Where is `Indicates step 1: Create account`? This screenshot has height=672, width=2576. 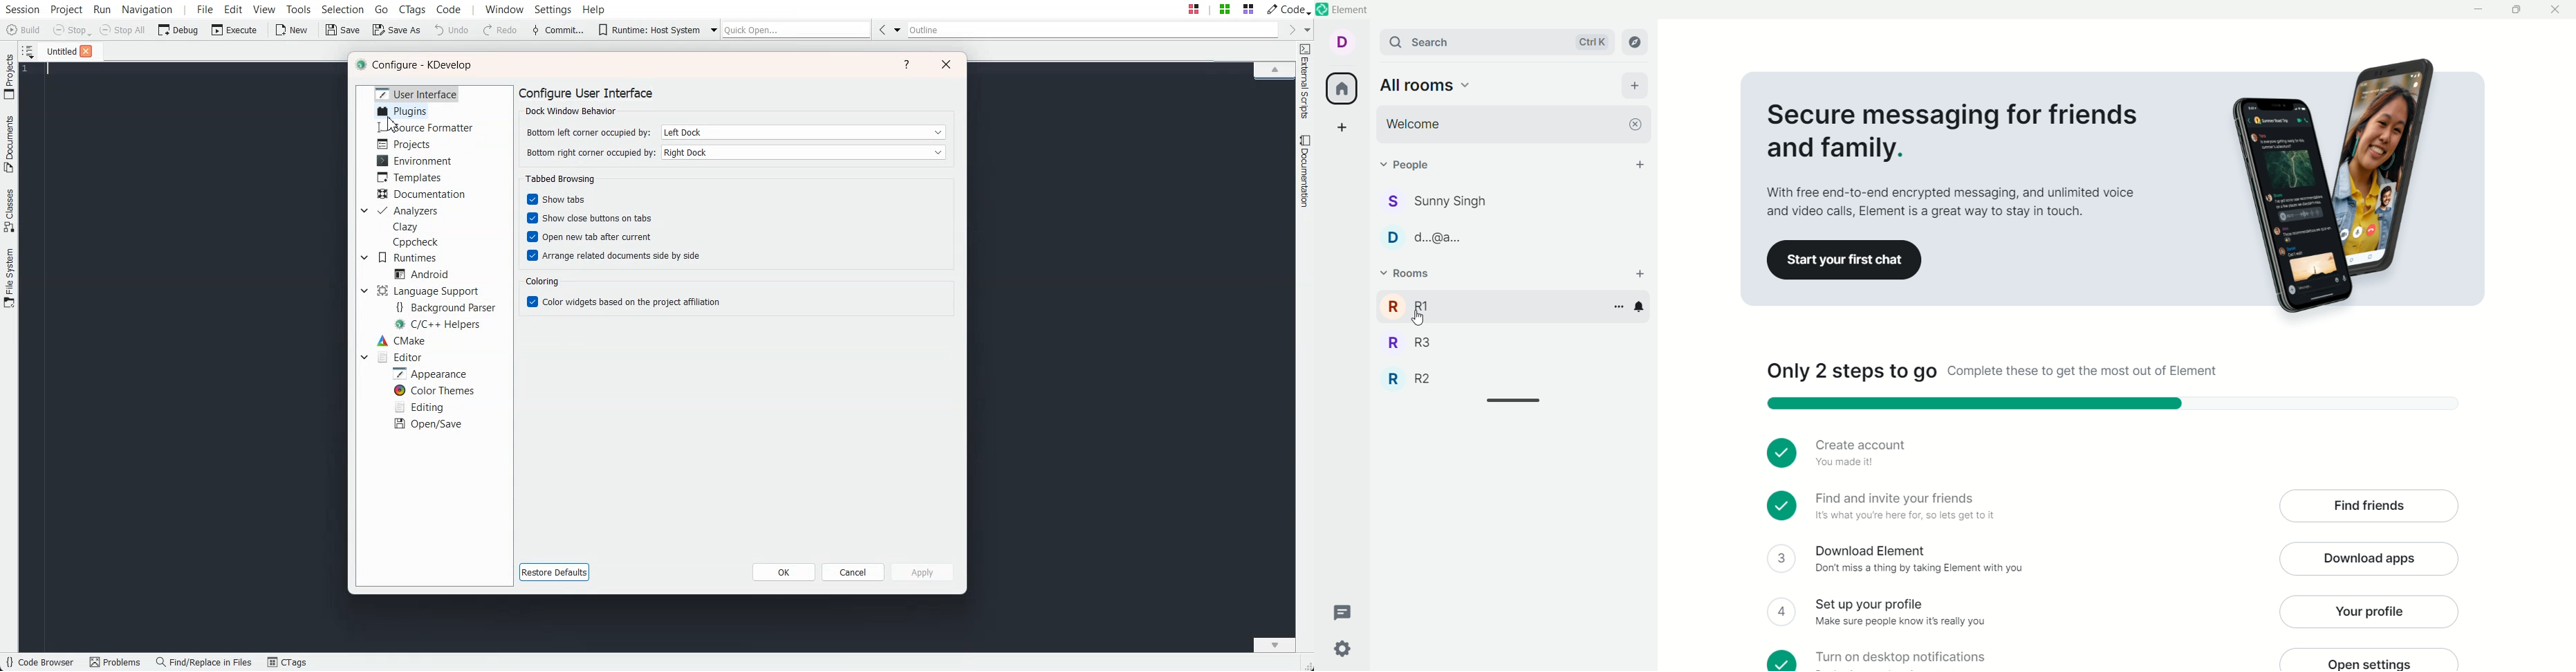 Indicates step 1: Create account is located at coordinates (1864, 453).